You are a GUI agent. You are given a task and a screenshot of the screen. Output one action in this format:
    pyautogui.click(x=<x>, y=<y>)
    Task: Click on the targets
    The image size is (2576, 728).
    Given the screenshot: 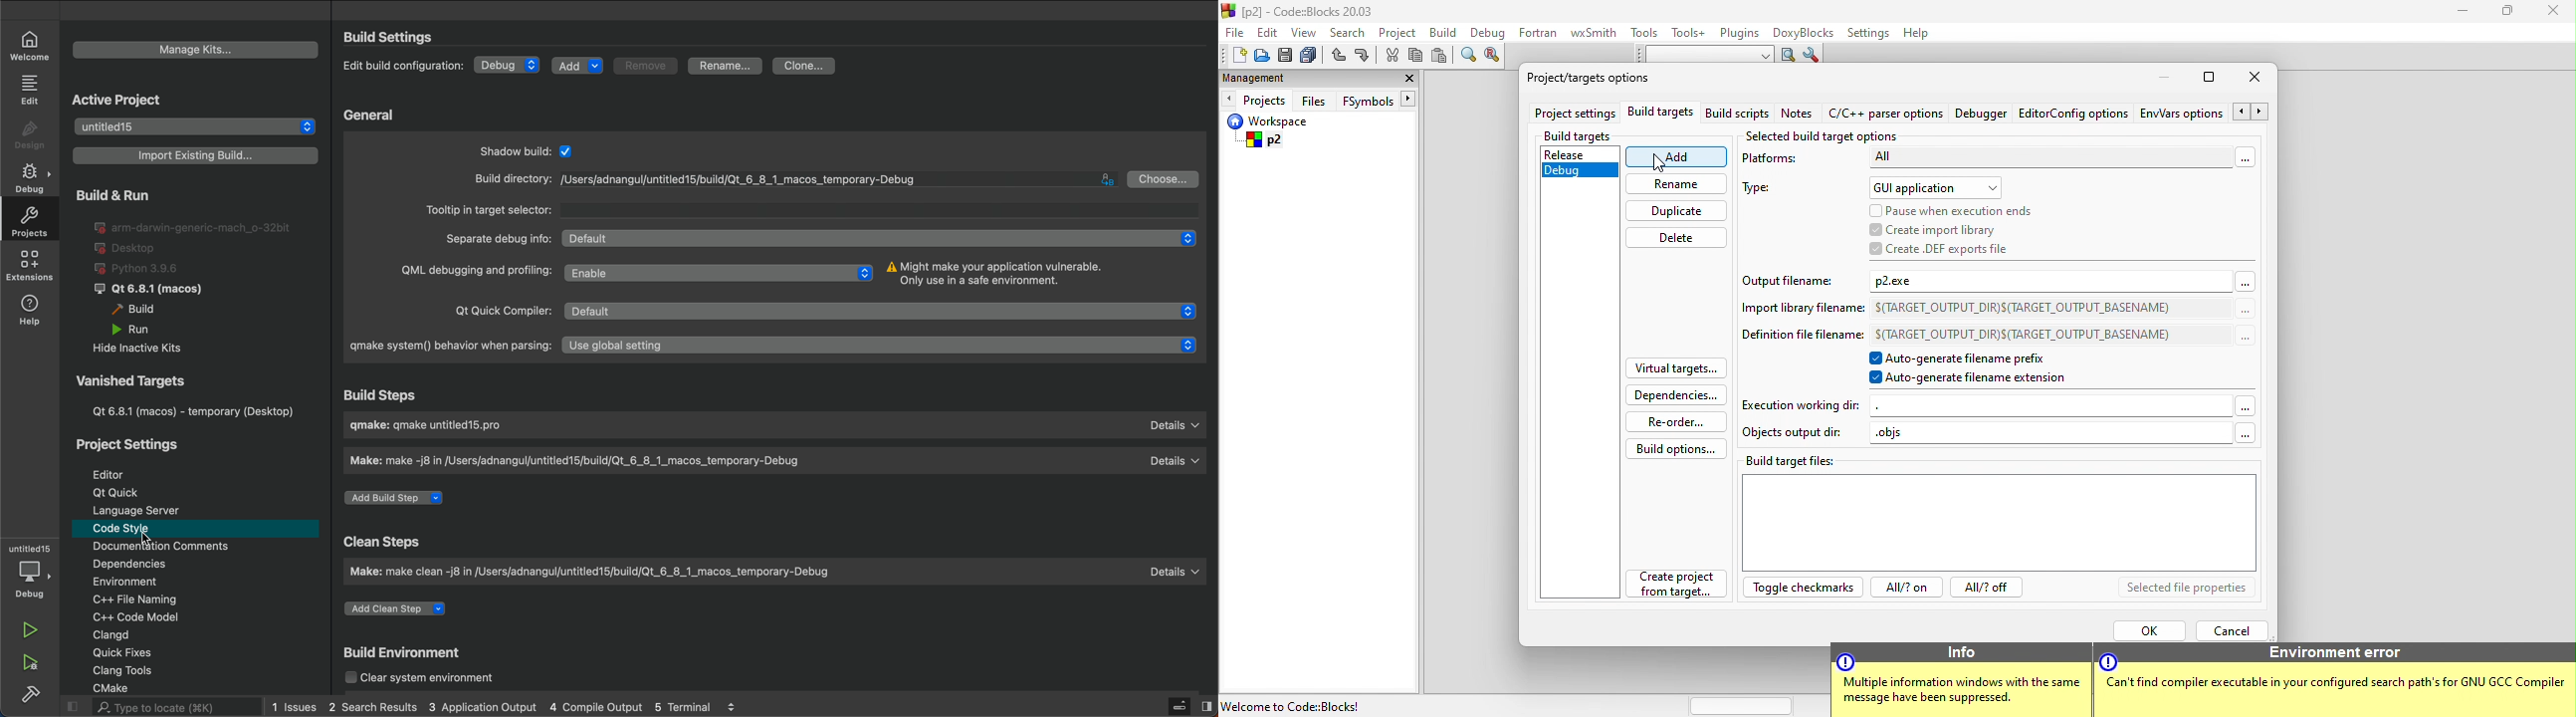 What is the action you would take?
    pyautogui.click(x=187, y=397)
    